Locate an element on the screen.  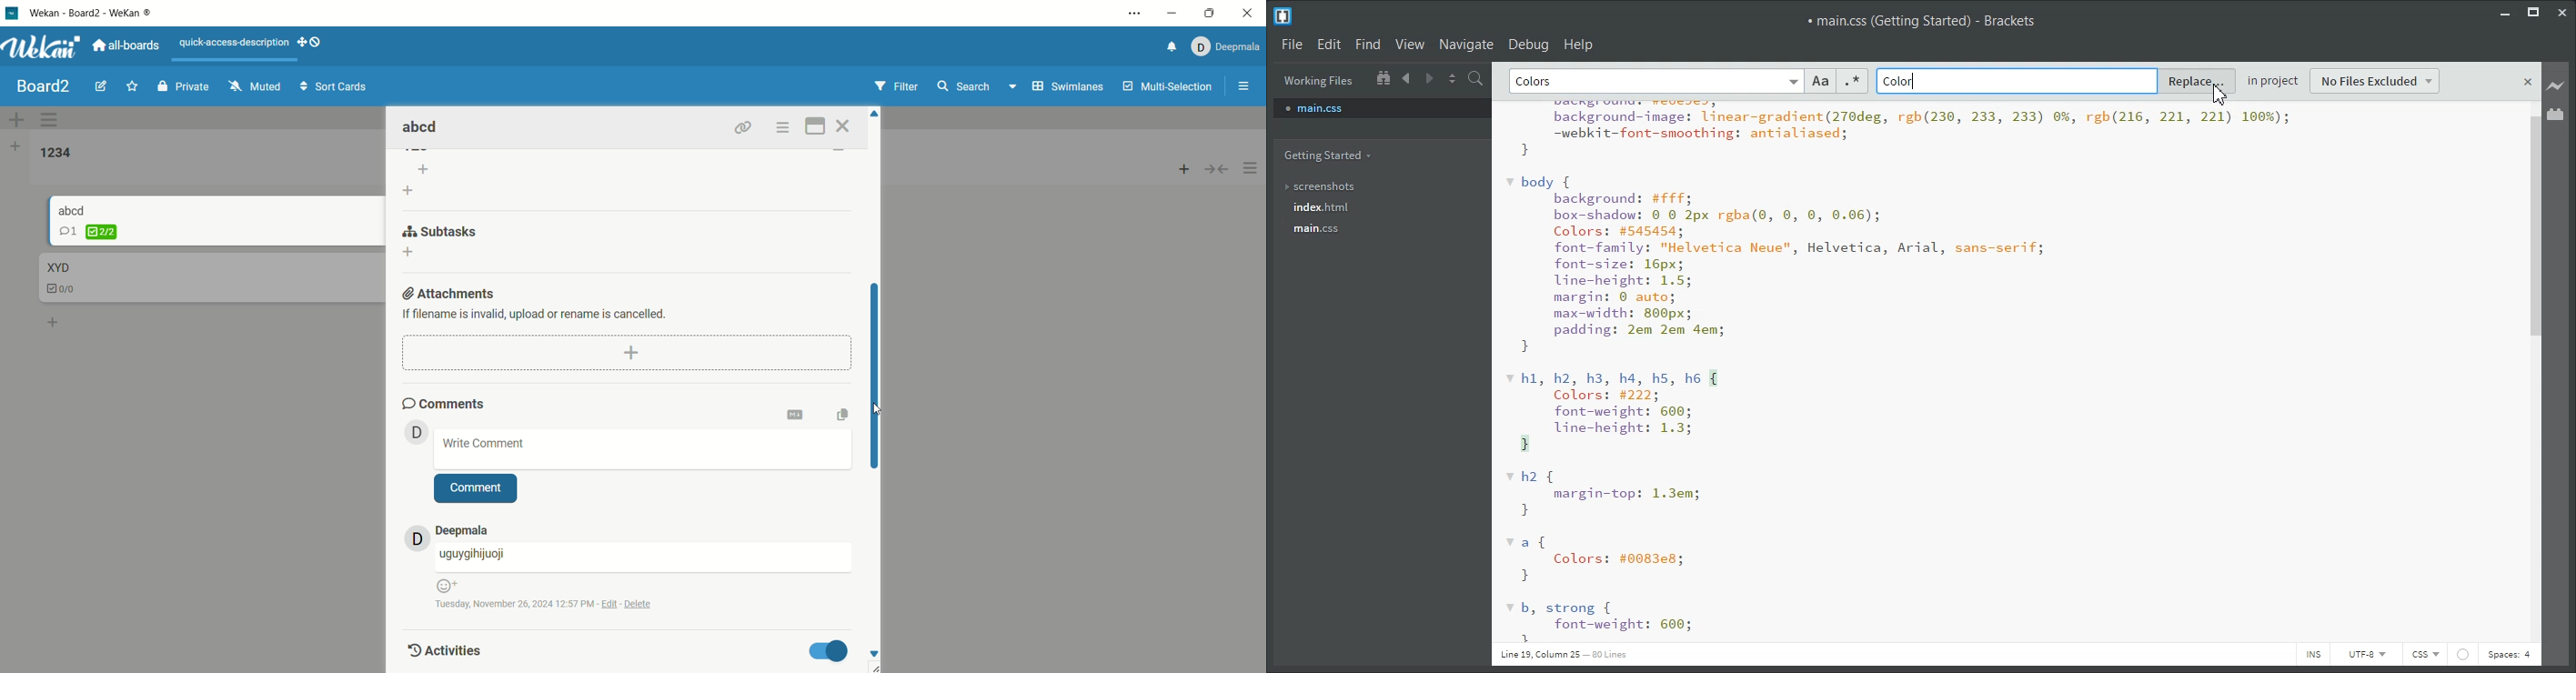
Navigate Backward is located at coordinates (1408, 77).